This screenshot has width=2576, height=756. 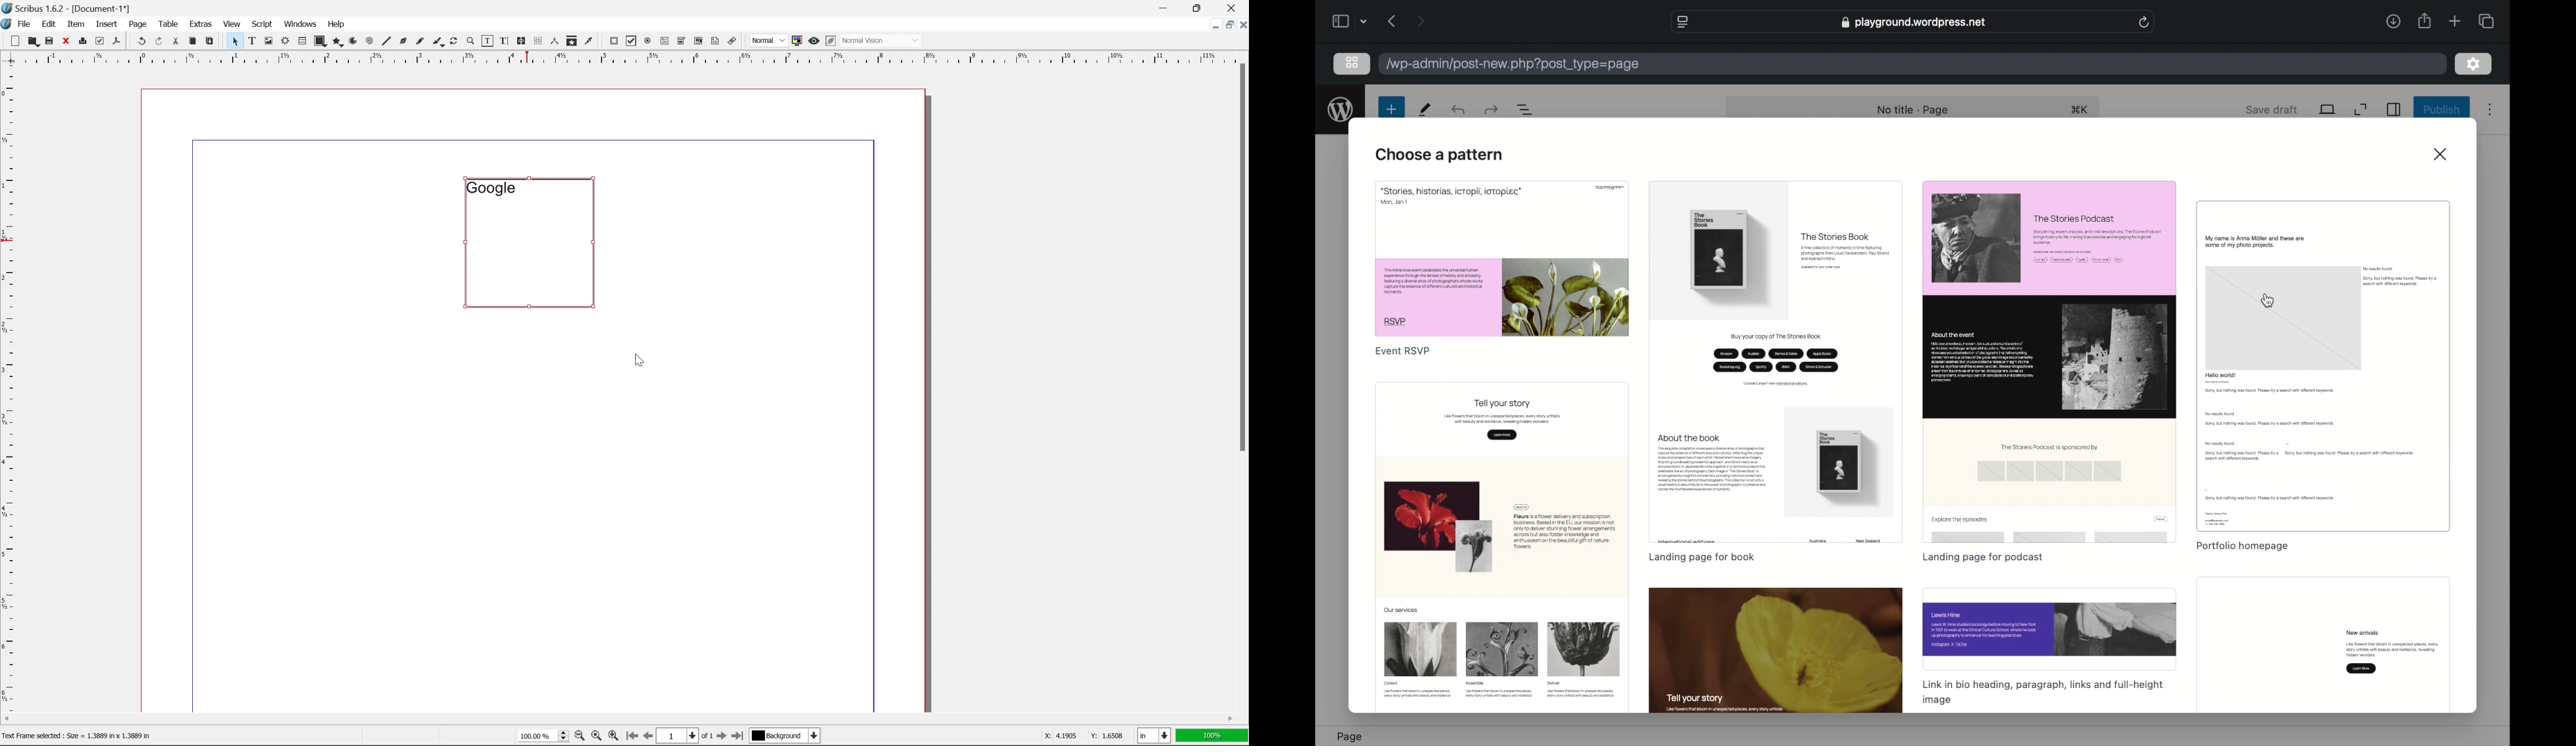 What do you see at coordinates (663, 41) in the screenshot?
I see `pdf text field` at bounding box center [663, 41].